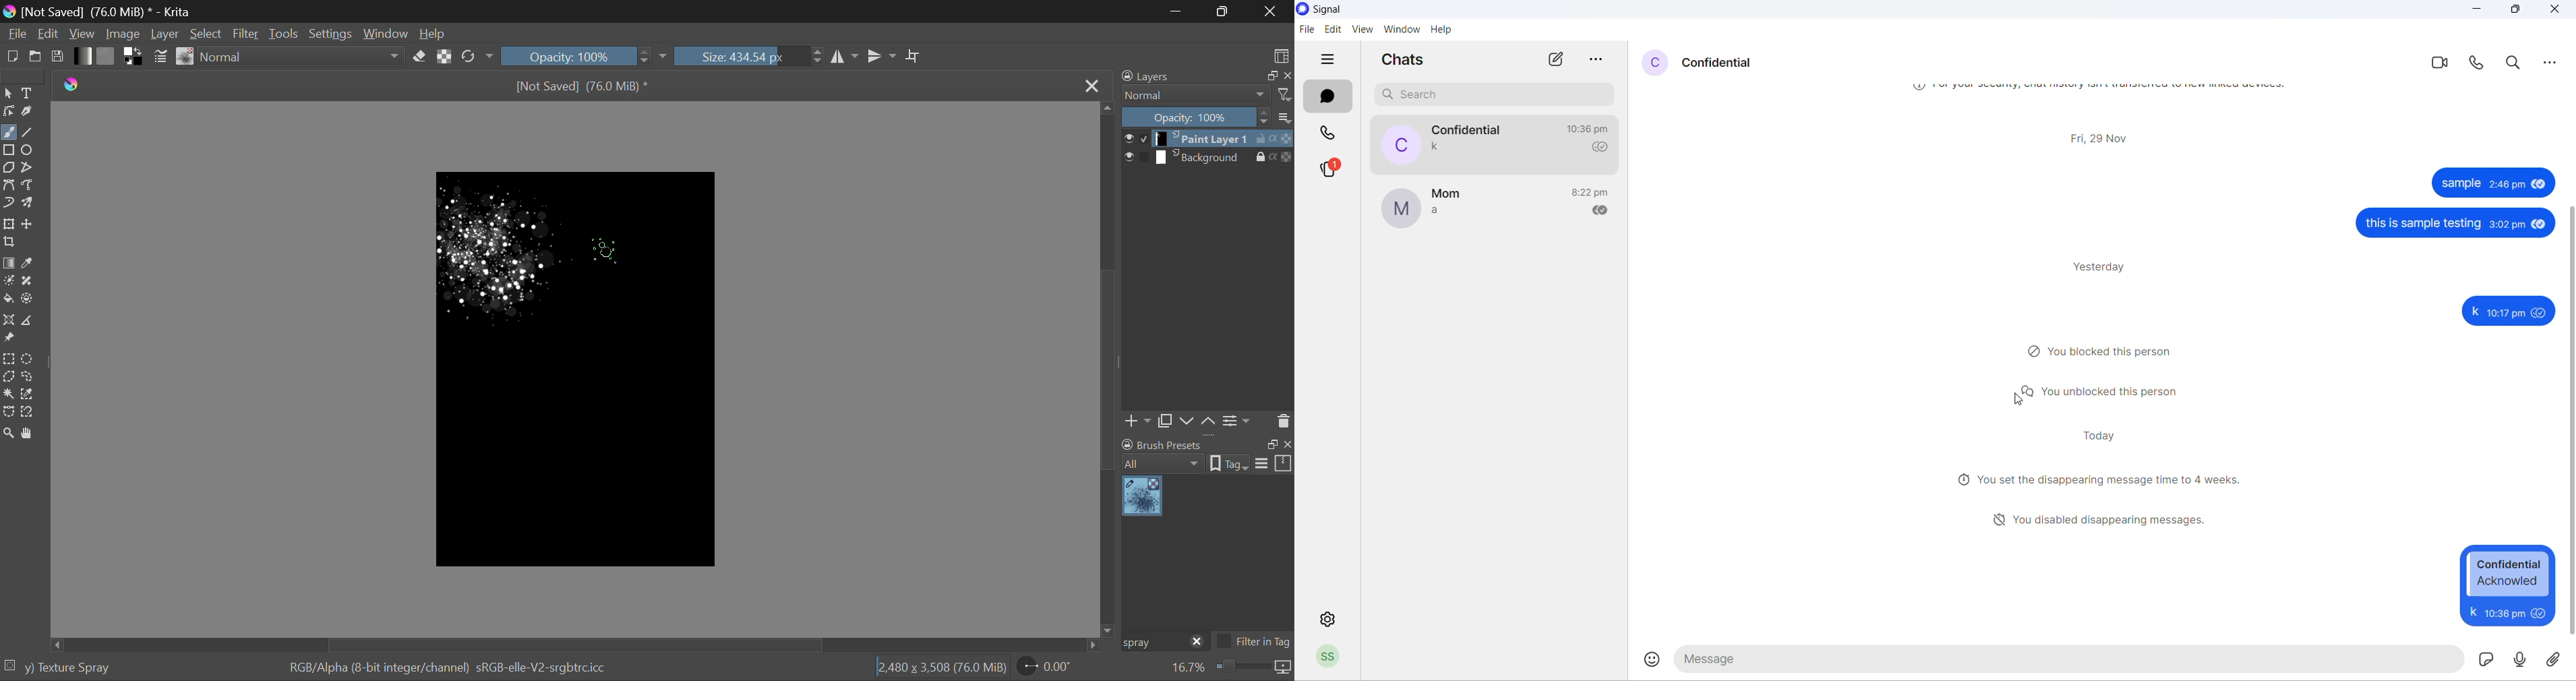  I want to click on Dynamic Brush, so click(8, 202).